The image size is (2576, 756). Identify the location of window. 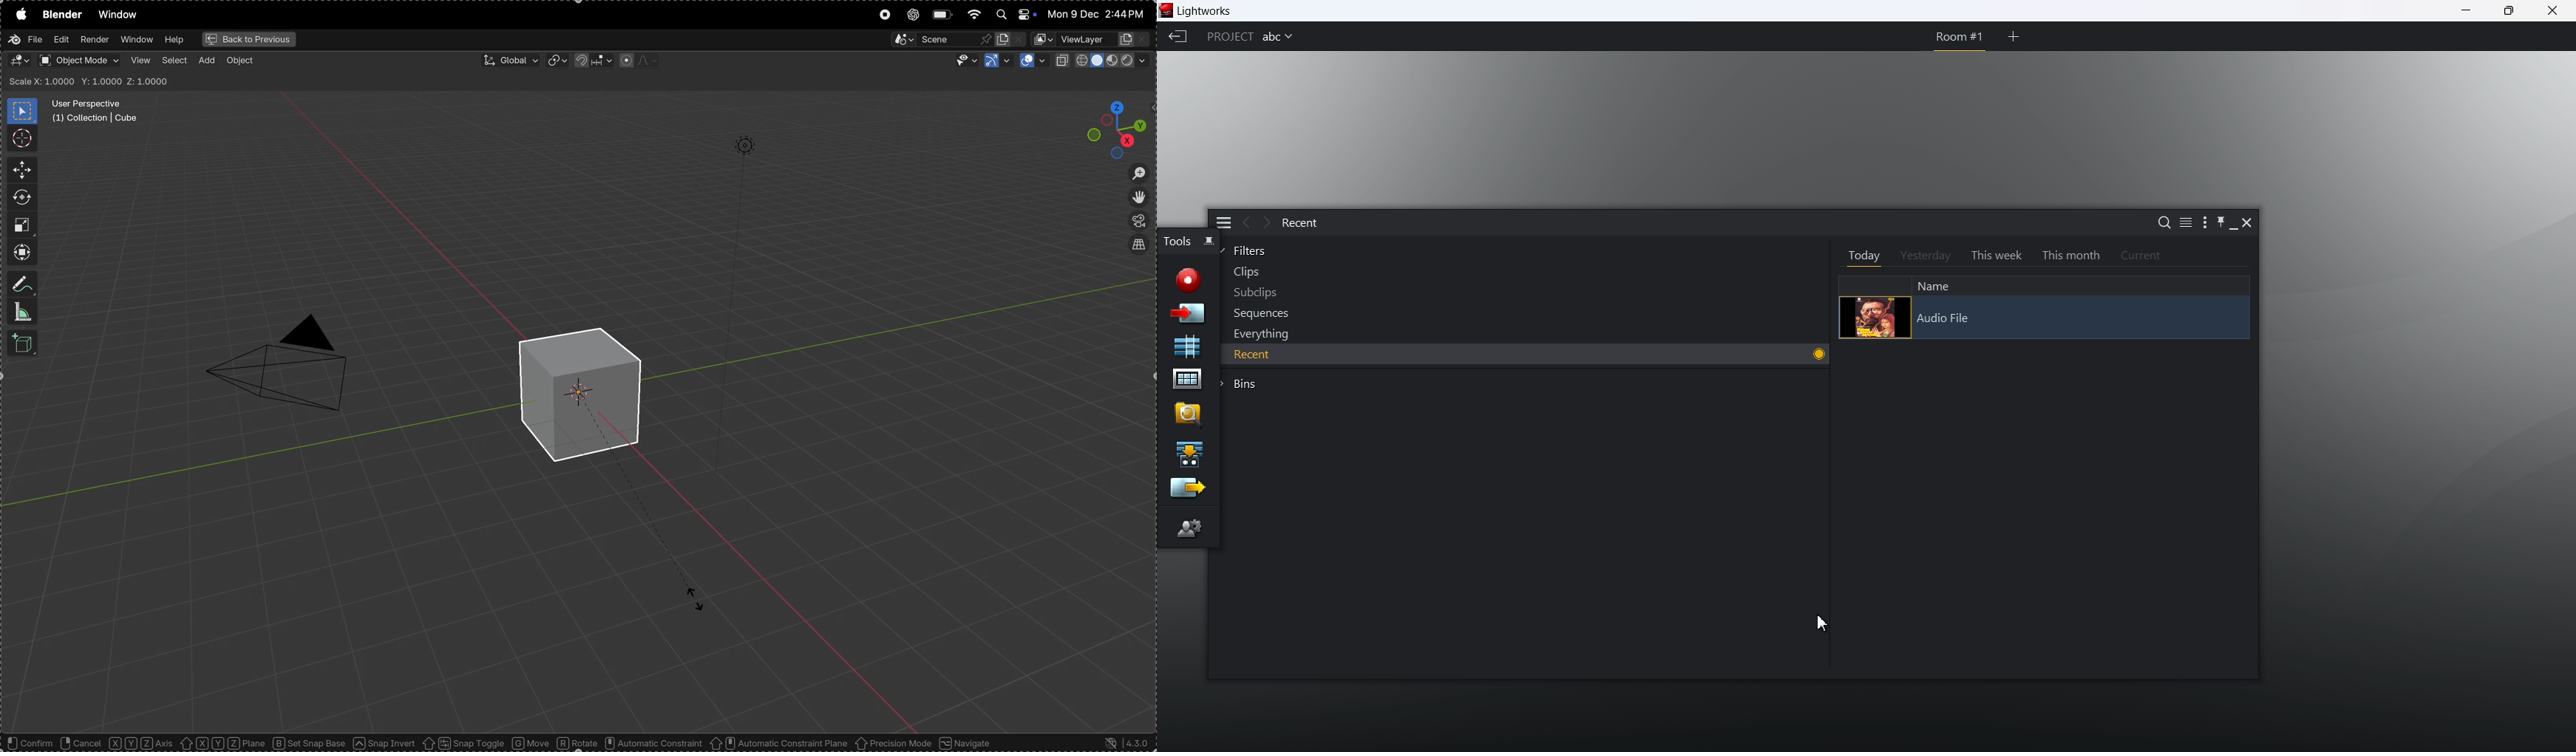
(118, 14).